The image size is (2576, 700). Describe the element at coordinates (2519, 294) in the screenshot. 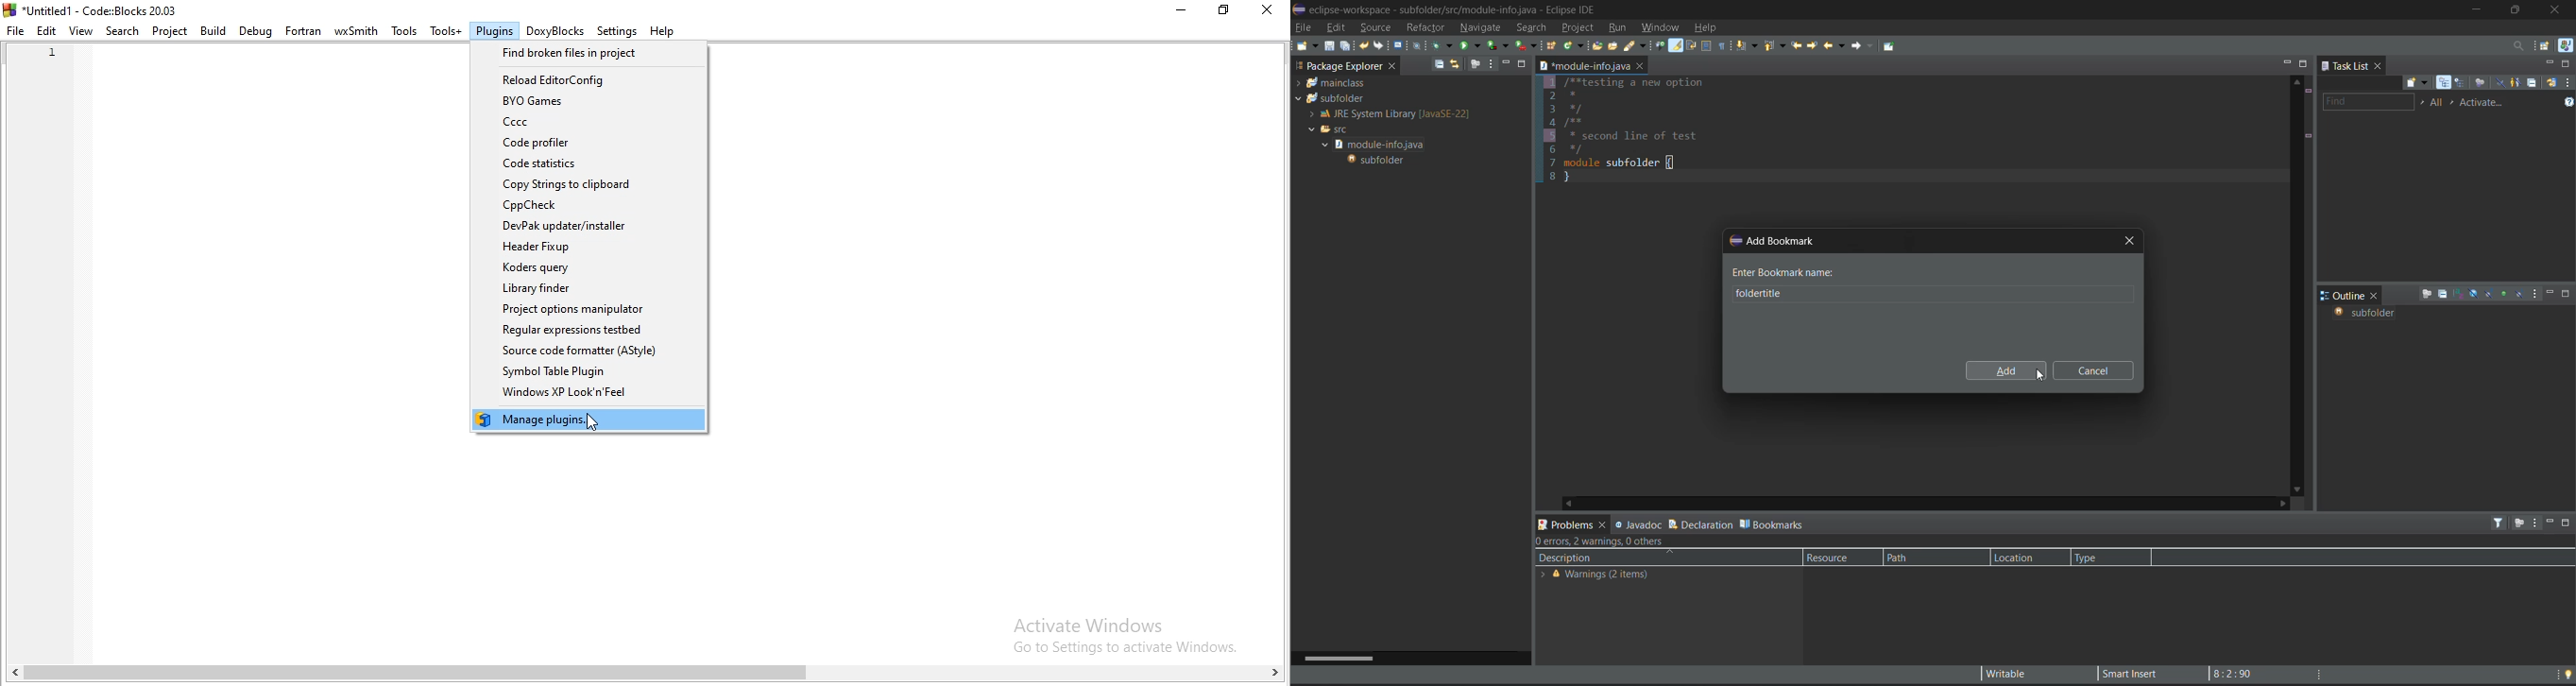

I see `hide local types` at that location.